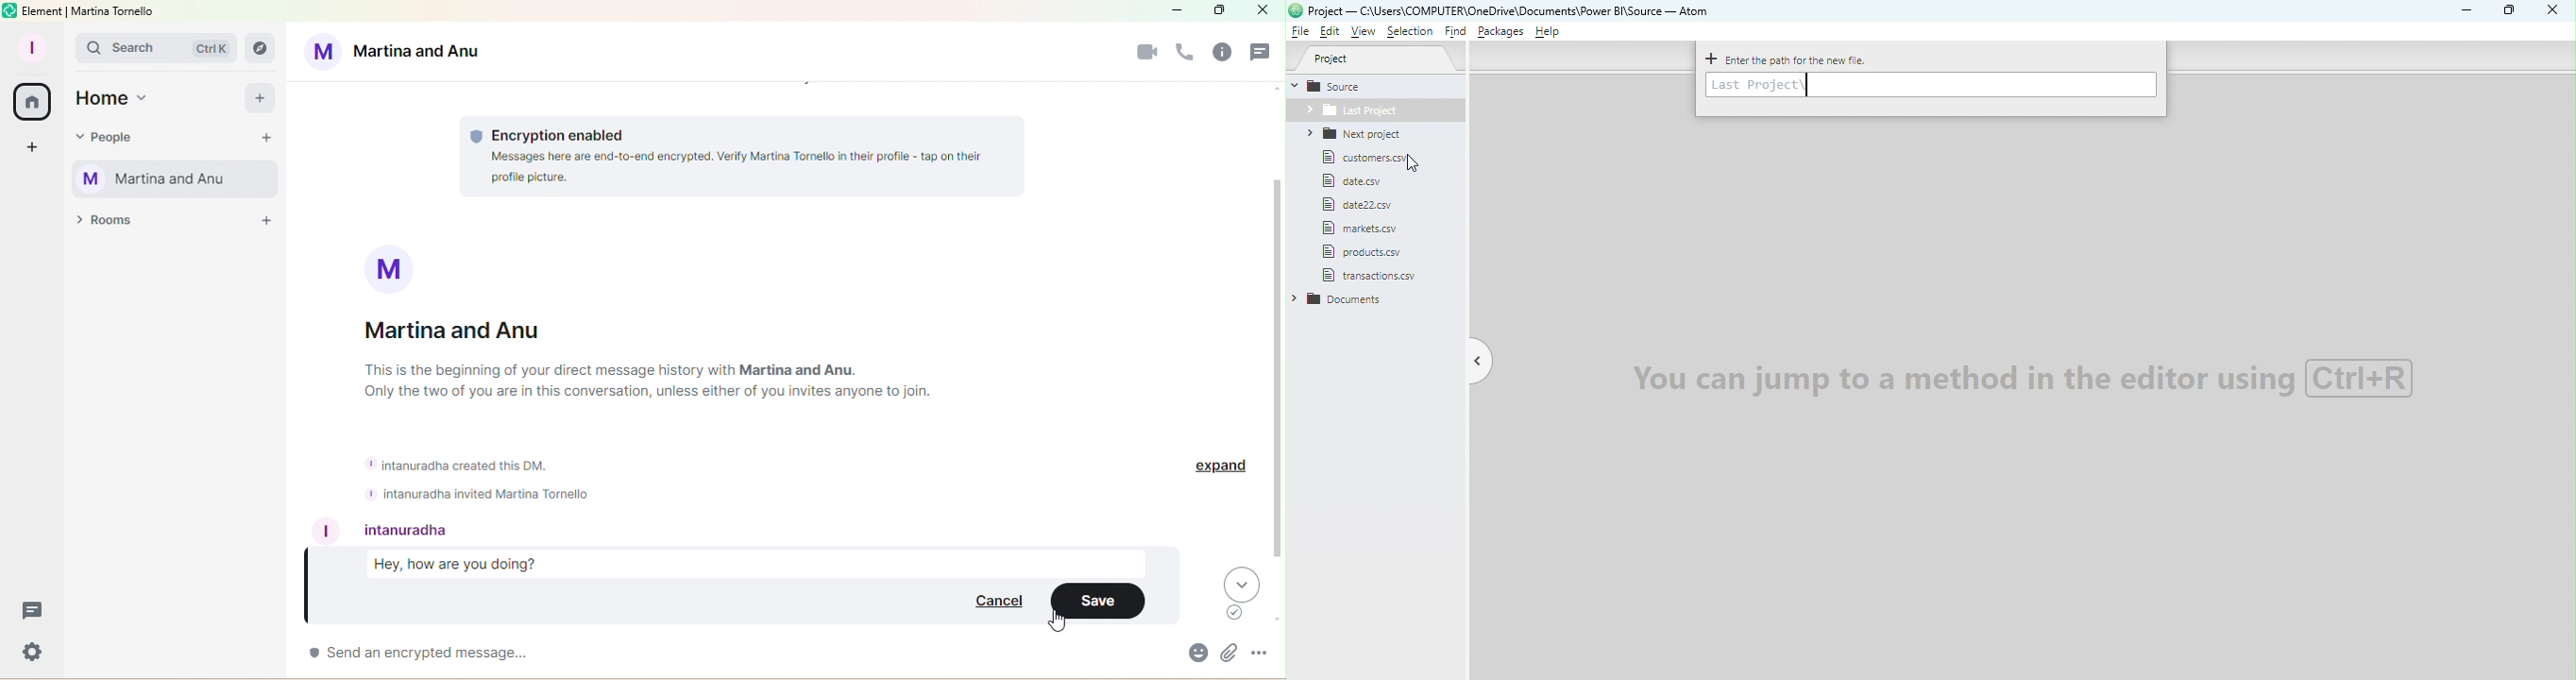 Image resolution: width=2576 pixels, height=700 pixels. I want to click on Profile , so click(36, 44).